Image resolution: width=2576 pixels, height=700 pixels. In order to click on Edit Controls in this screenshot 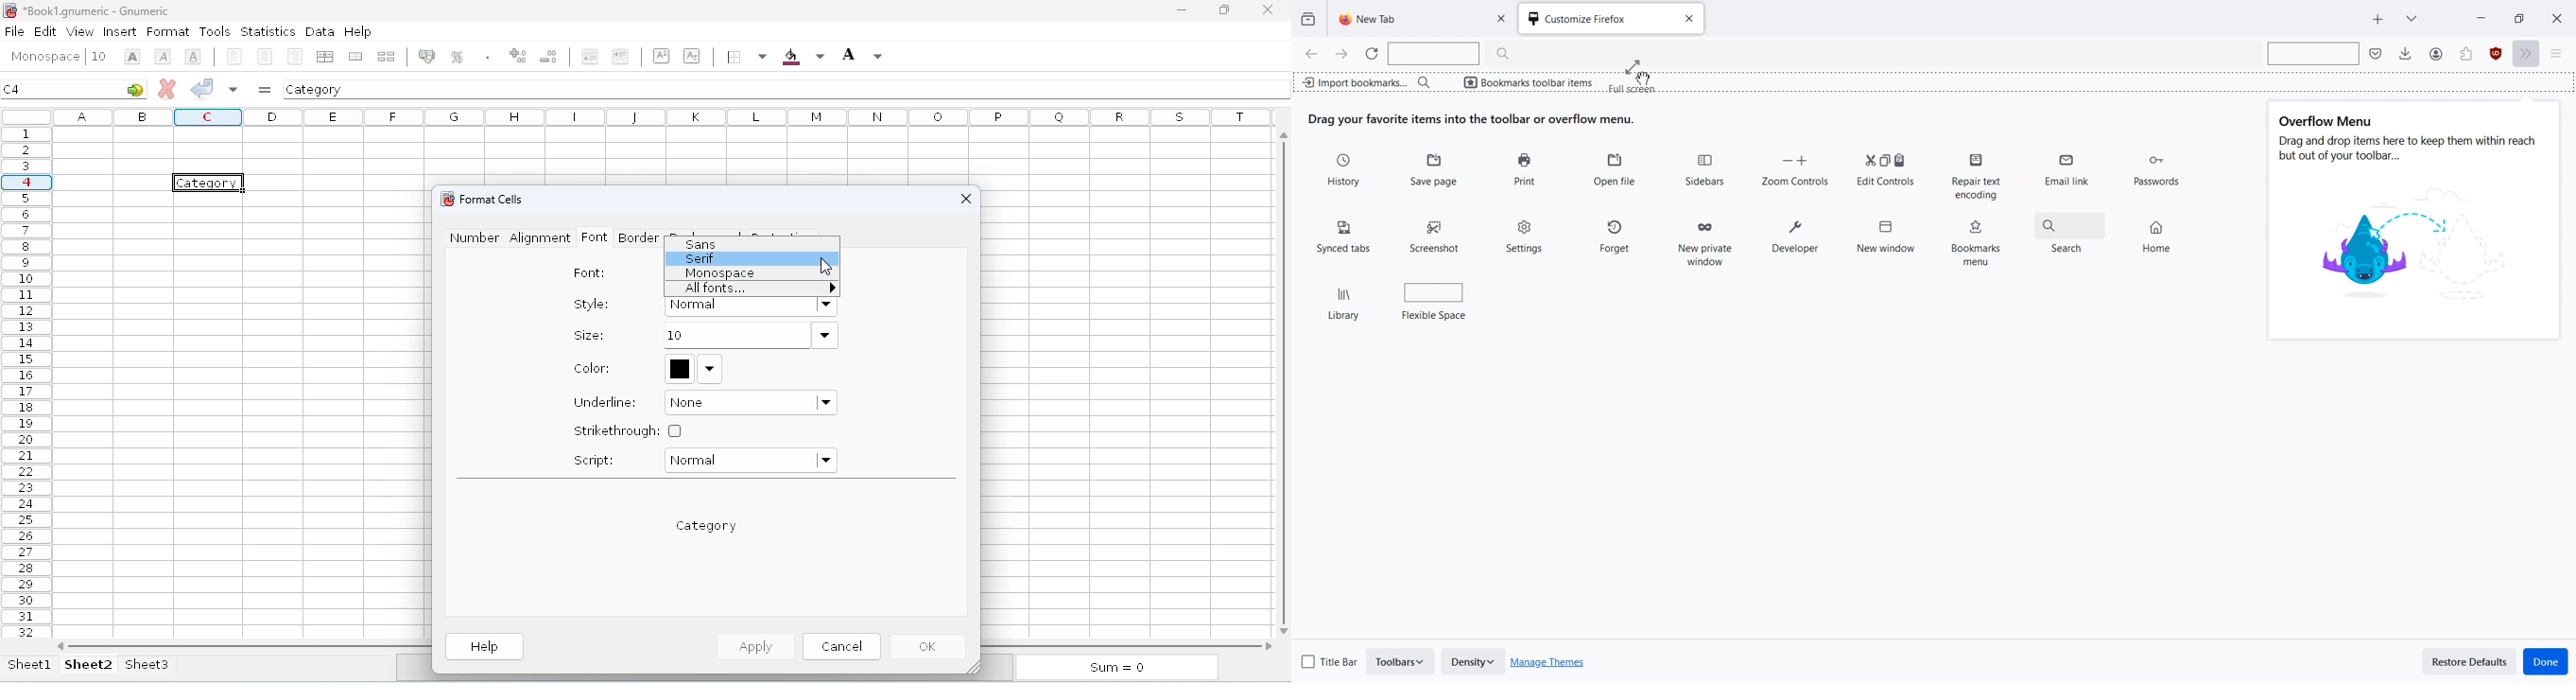, I will do `click(1886, 168)`.